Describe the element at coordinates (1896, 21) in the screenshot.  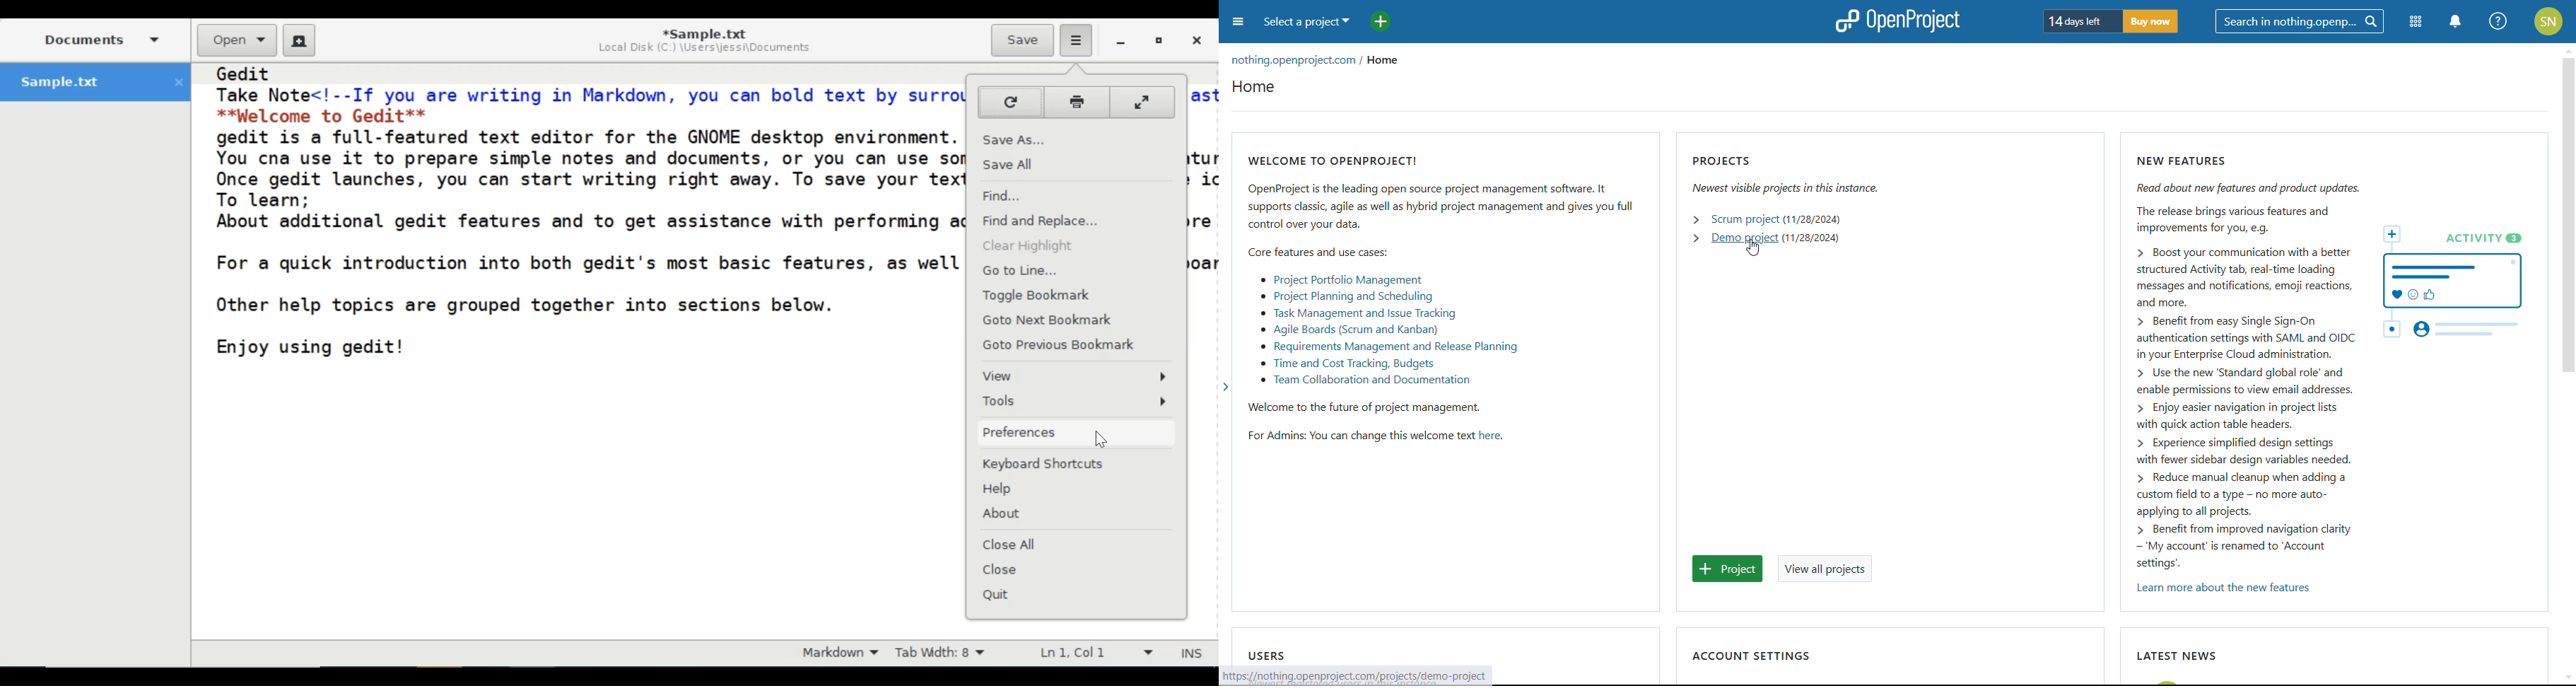
I see `logo` at that location.